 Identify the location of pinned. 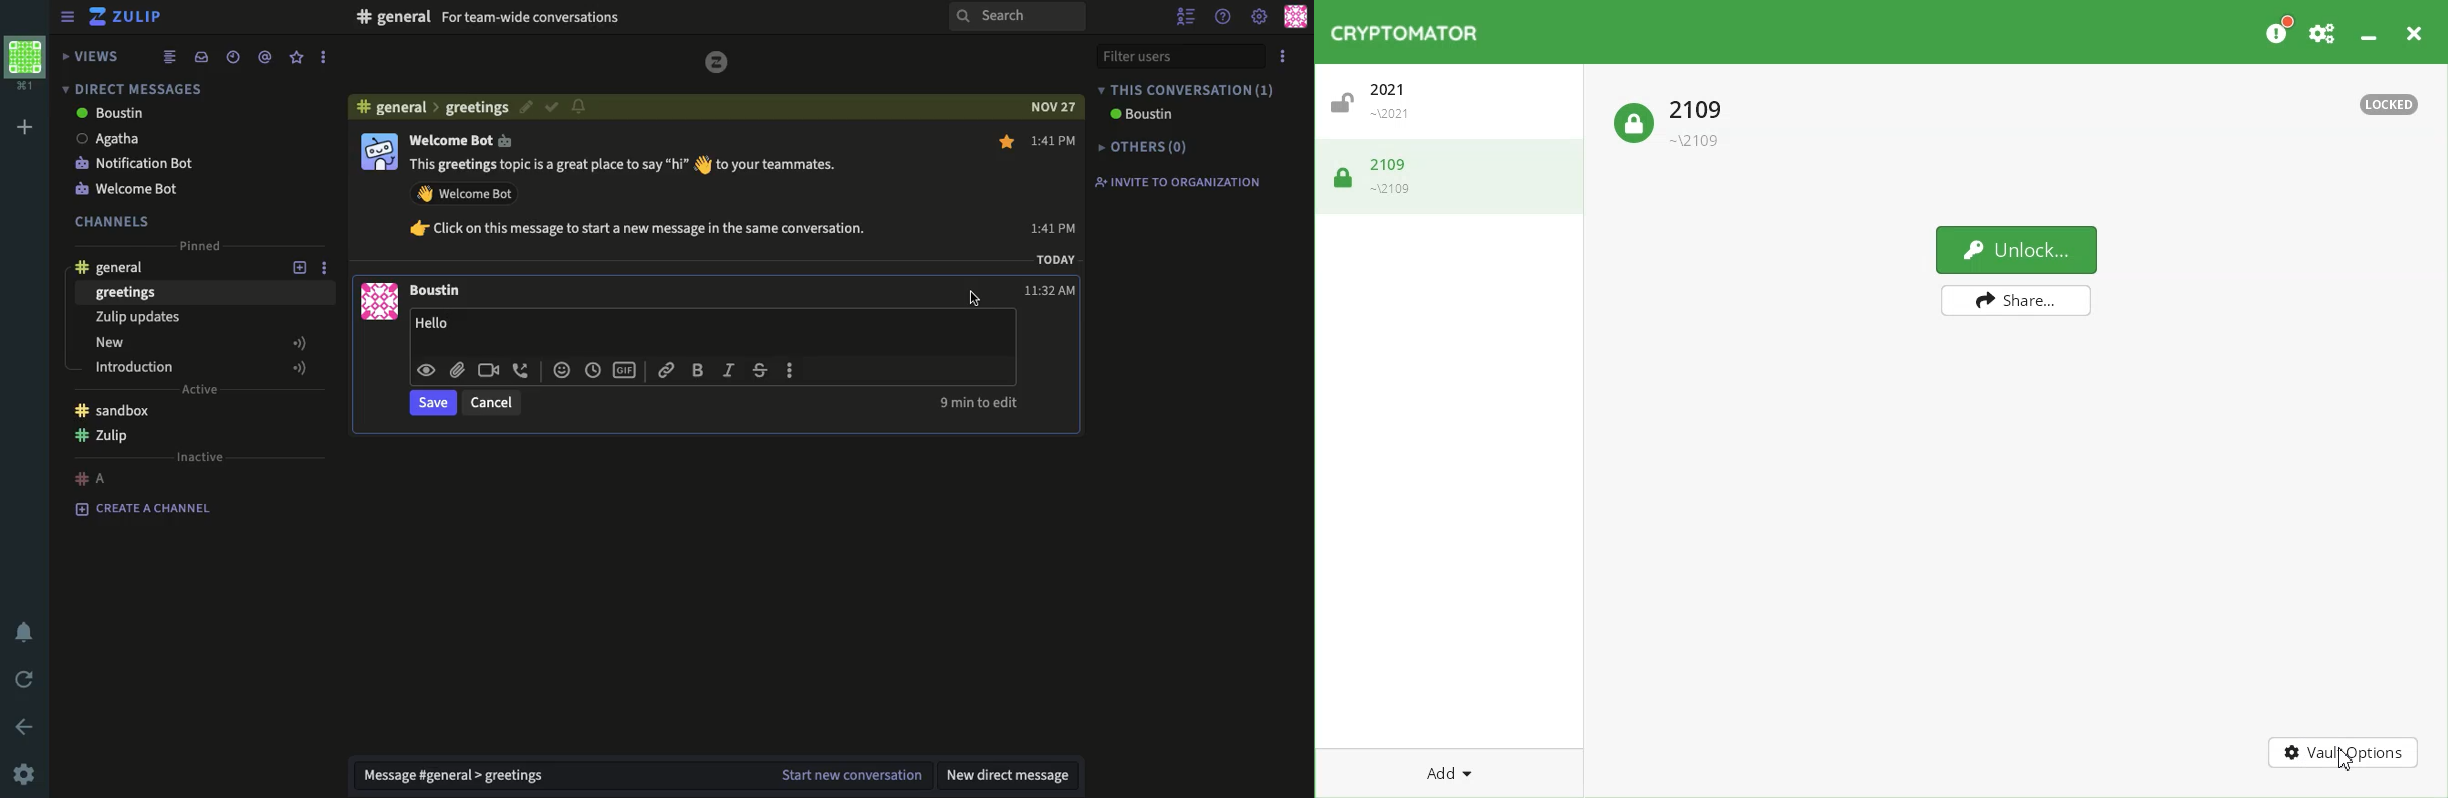
(202, 247).